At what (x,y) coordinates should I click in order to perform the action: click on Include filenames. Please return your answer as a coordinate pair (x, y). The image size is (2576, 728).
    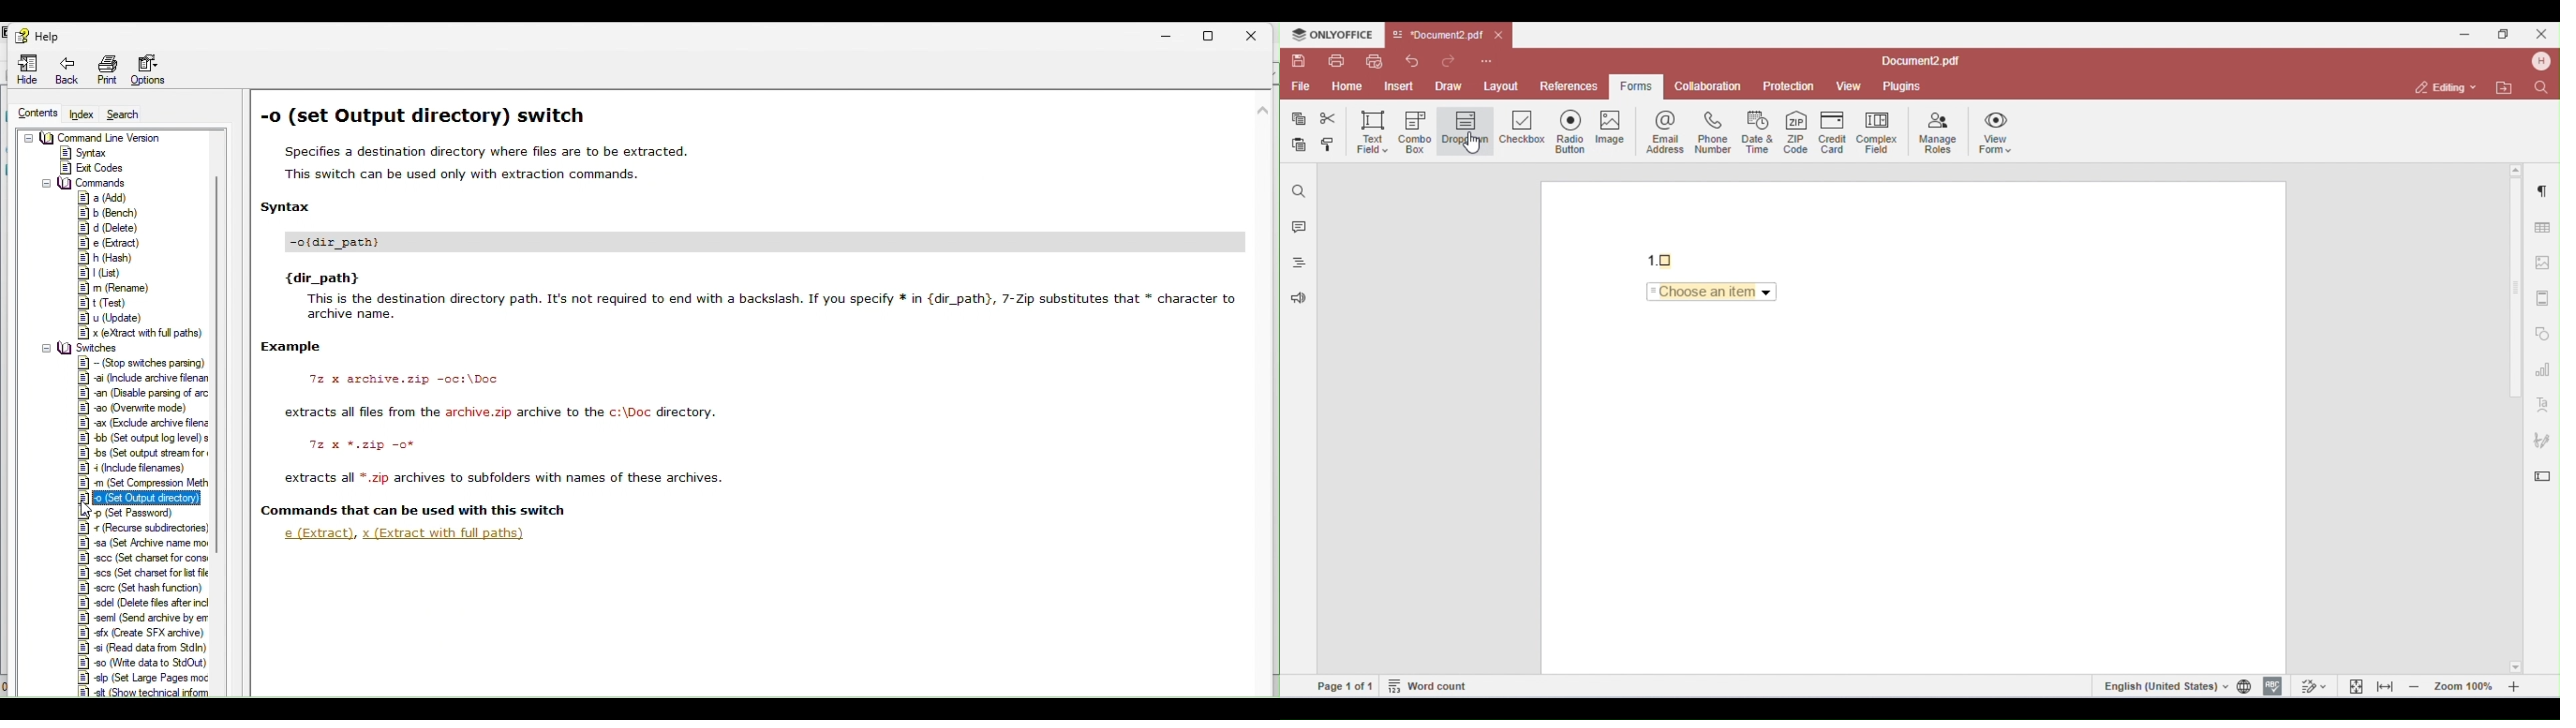
    Looking at the image, I should click on (139, 470).